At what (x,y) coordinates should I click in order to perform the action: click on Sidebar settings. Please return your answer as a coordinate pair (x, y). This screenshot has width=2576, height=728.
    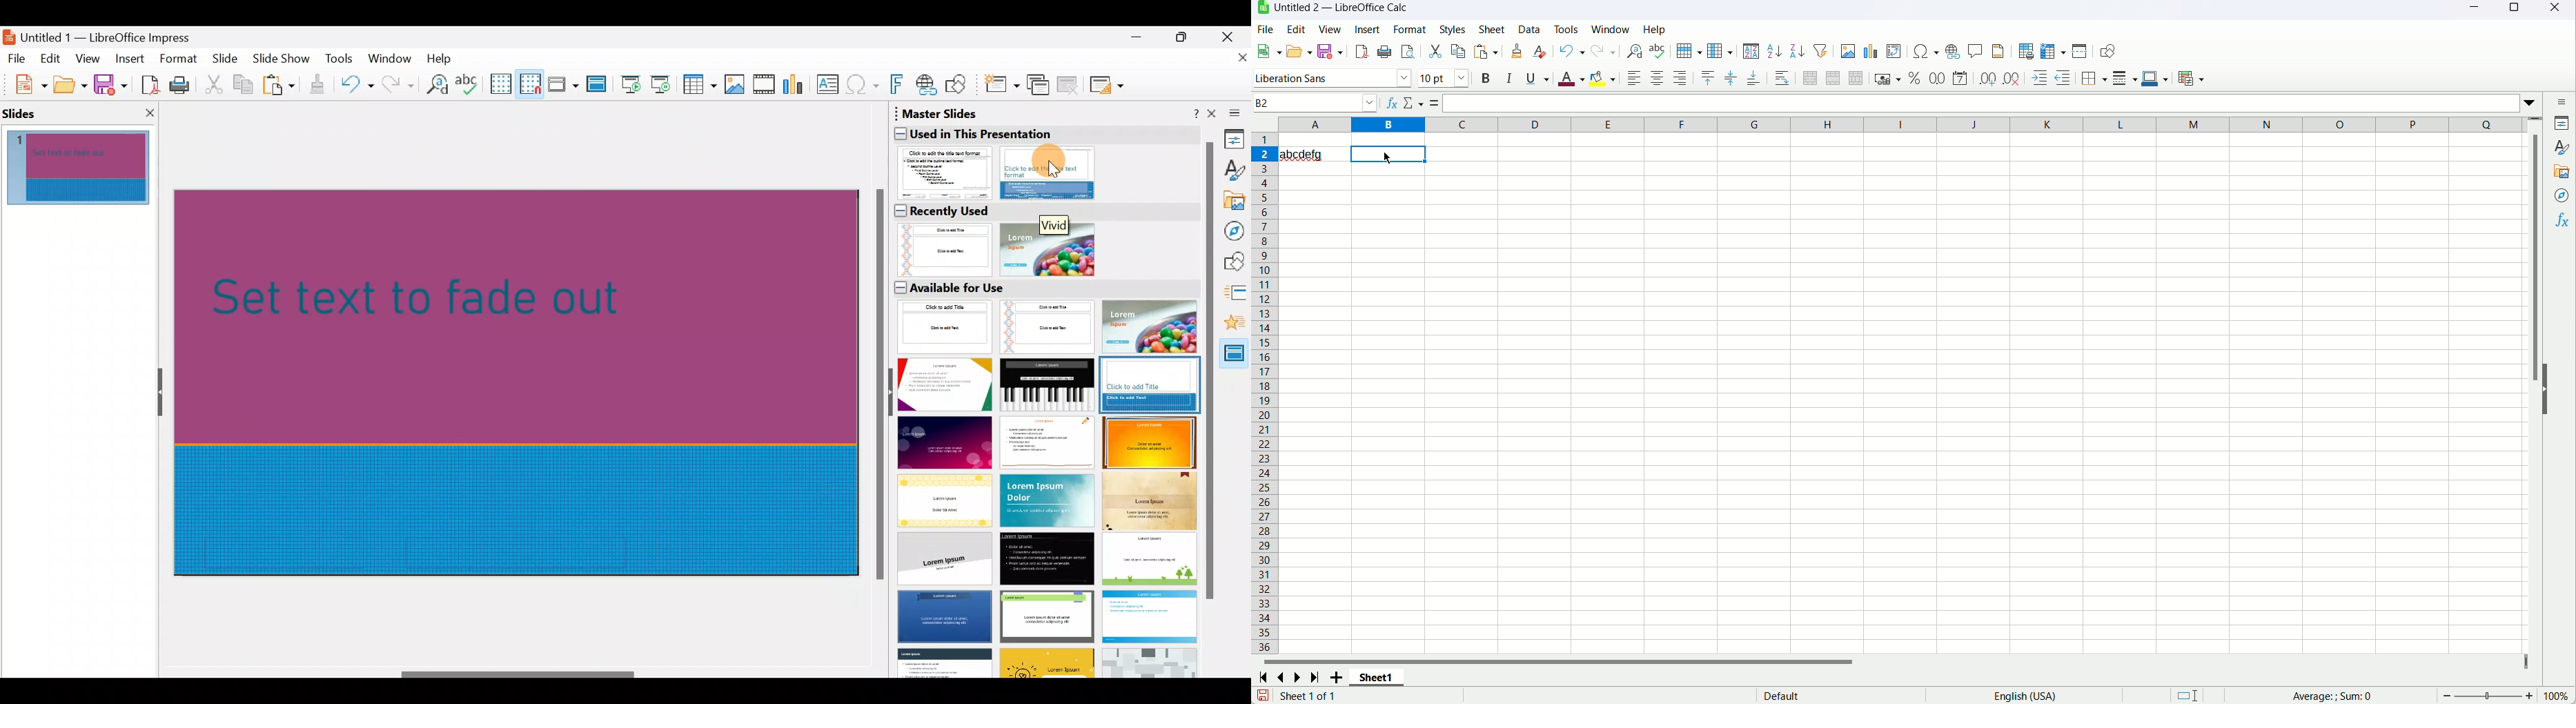
    Looking at the image, I should click on (1232, 112).